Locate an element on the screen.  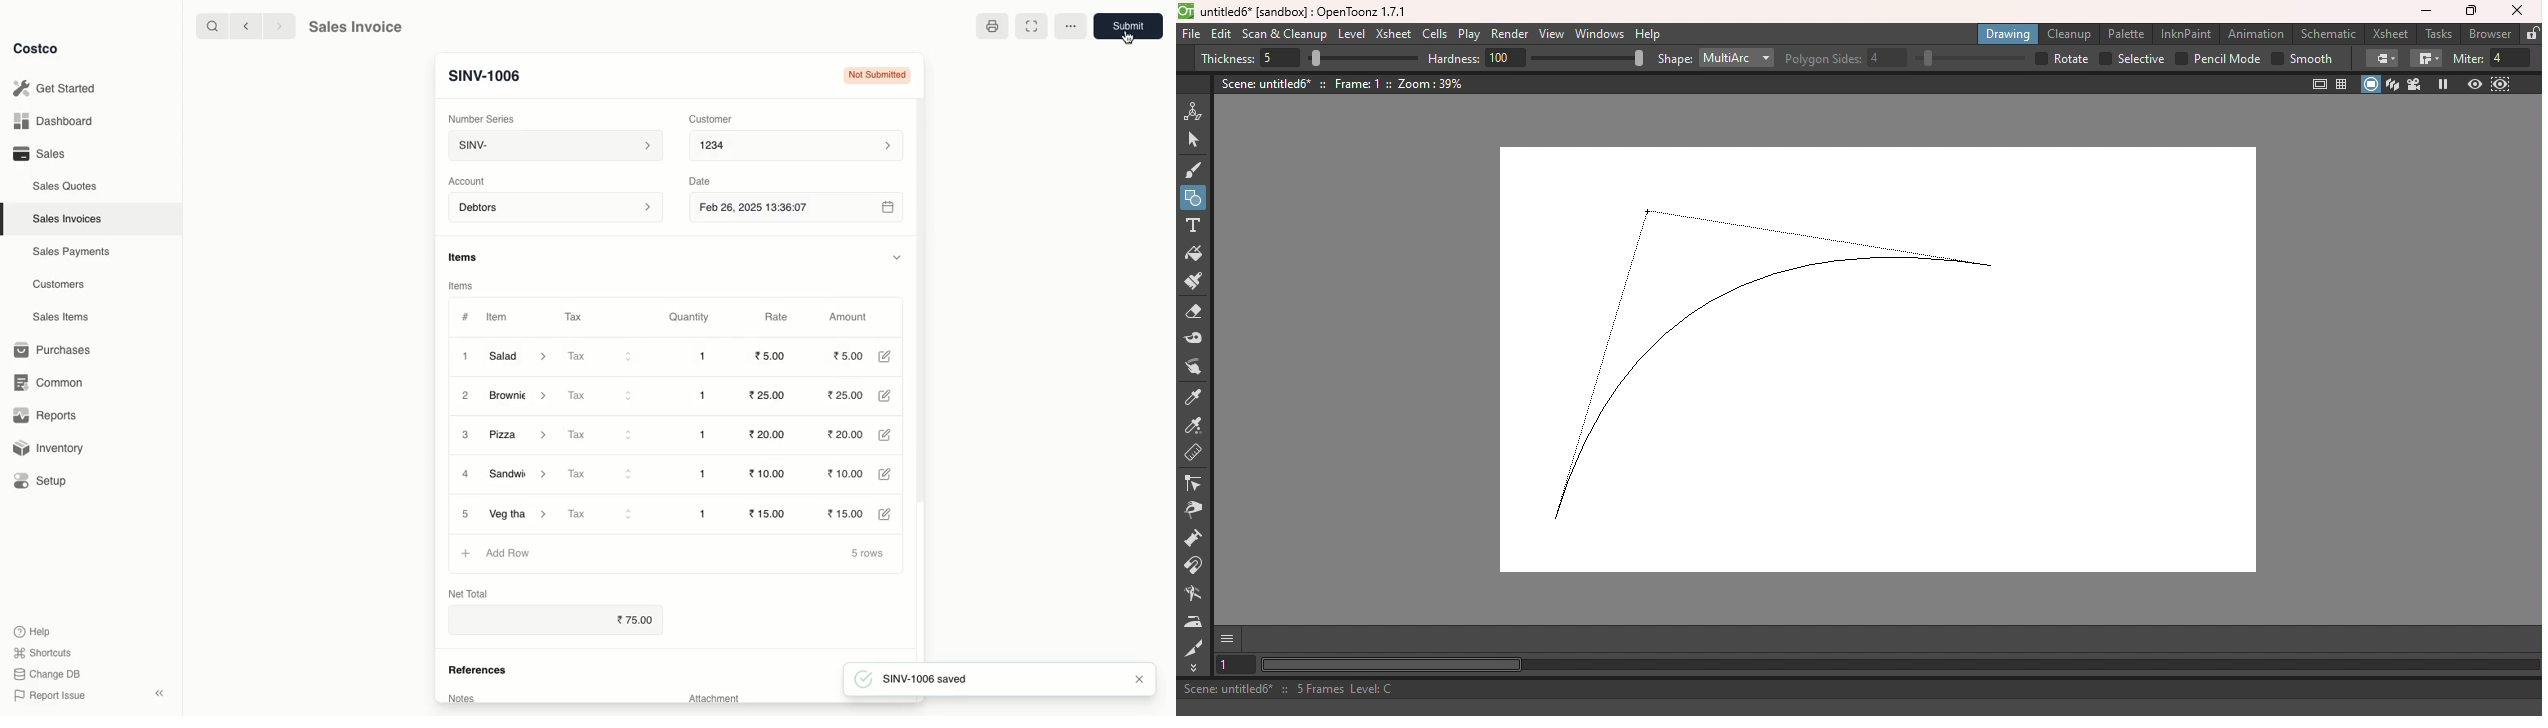
Xsheet is located at coordinates (1392, 34).